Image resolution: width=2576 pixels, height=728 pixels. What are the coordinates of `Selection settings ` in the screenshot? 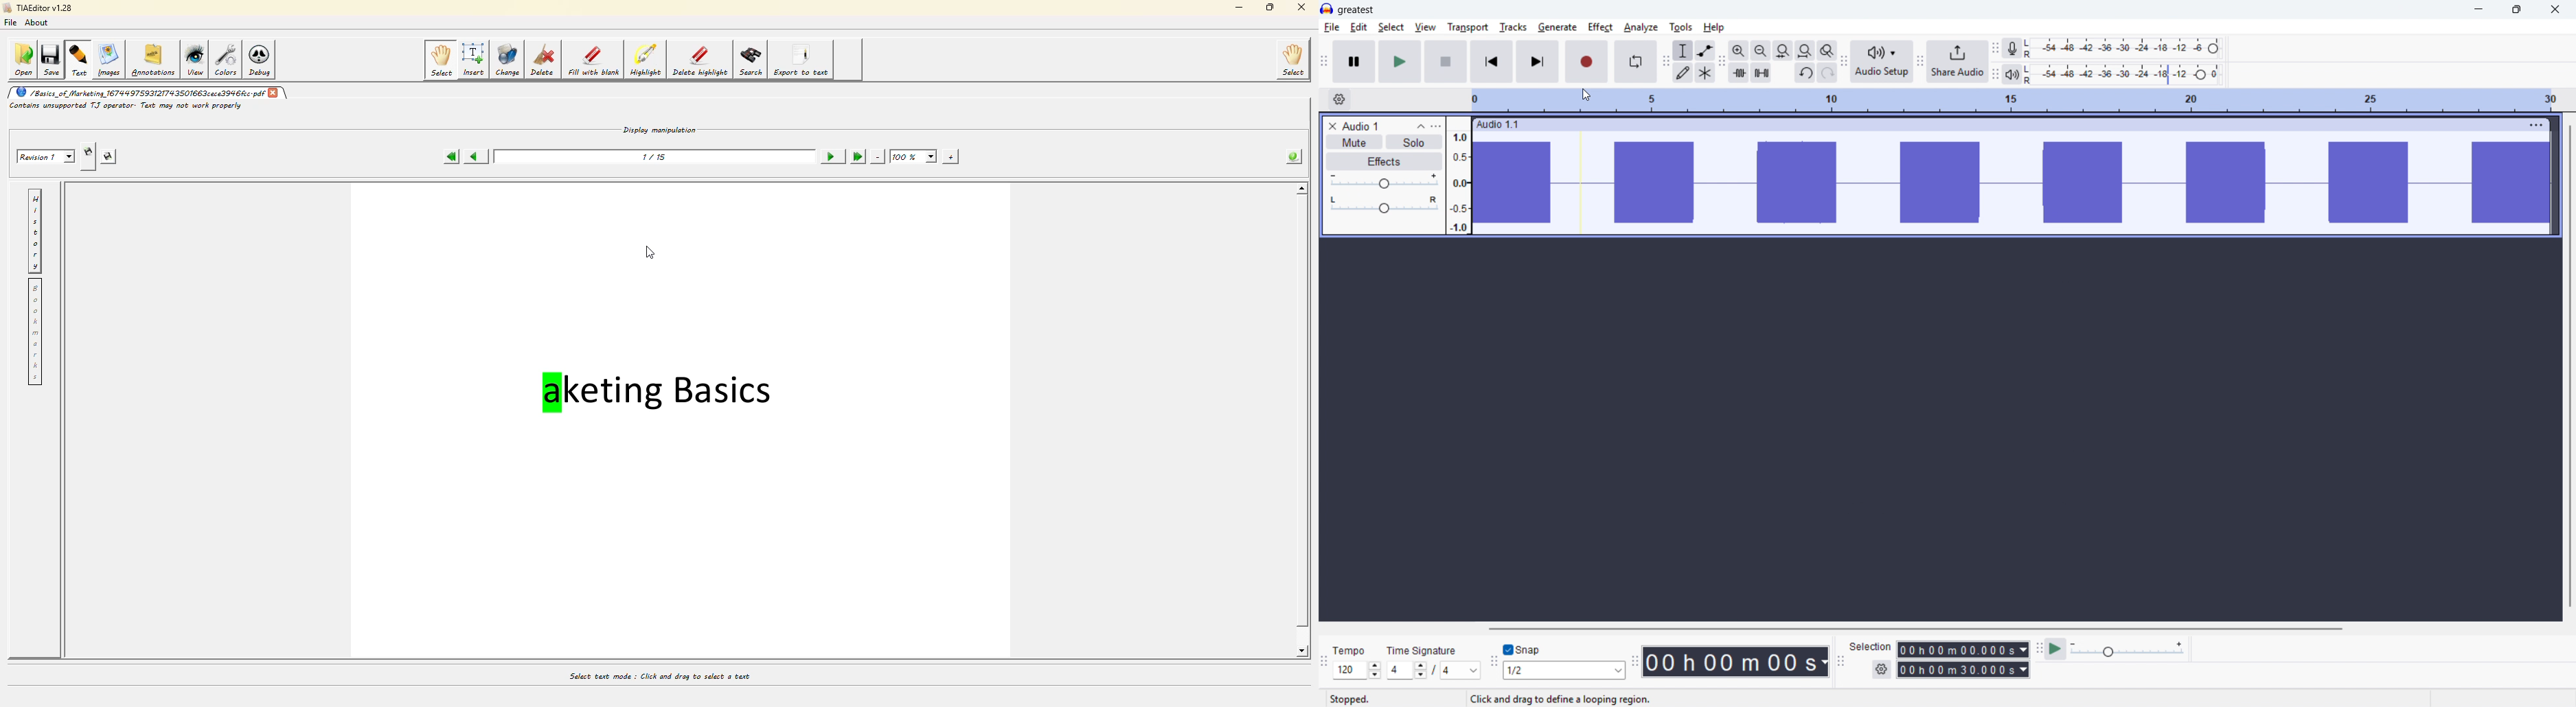 It's located at (1881, 669).